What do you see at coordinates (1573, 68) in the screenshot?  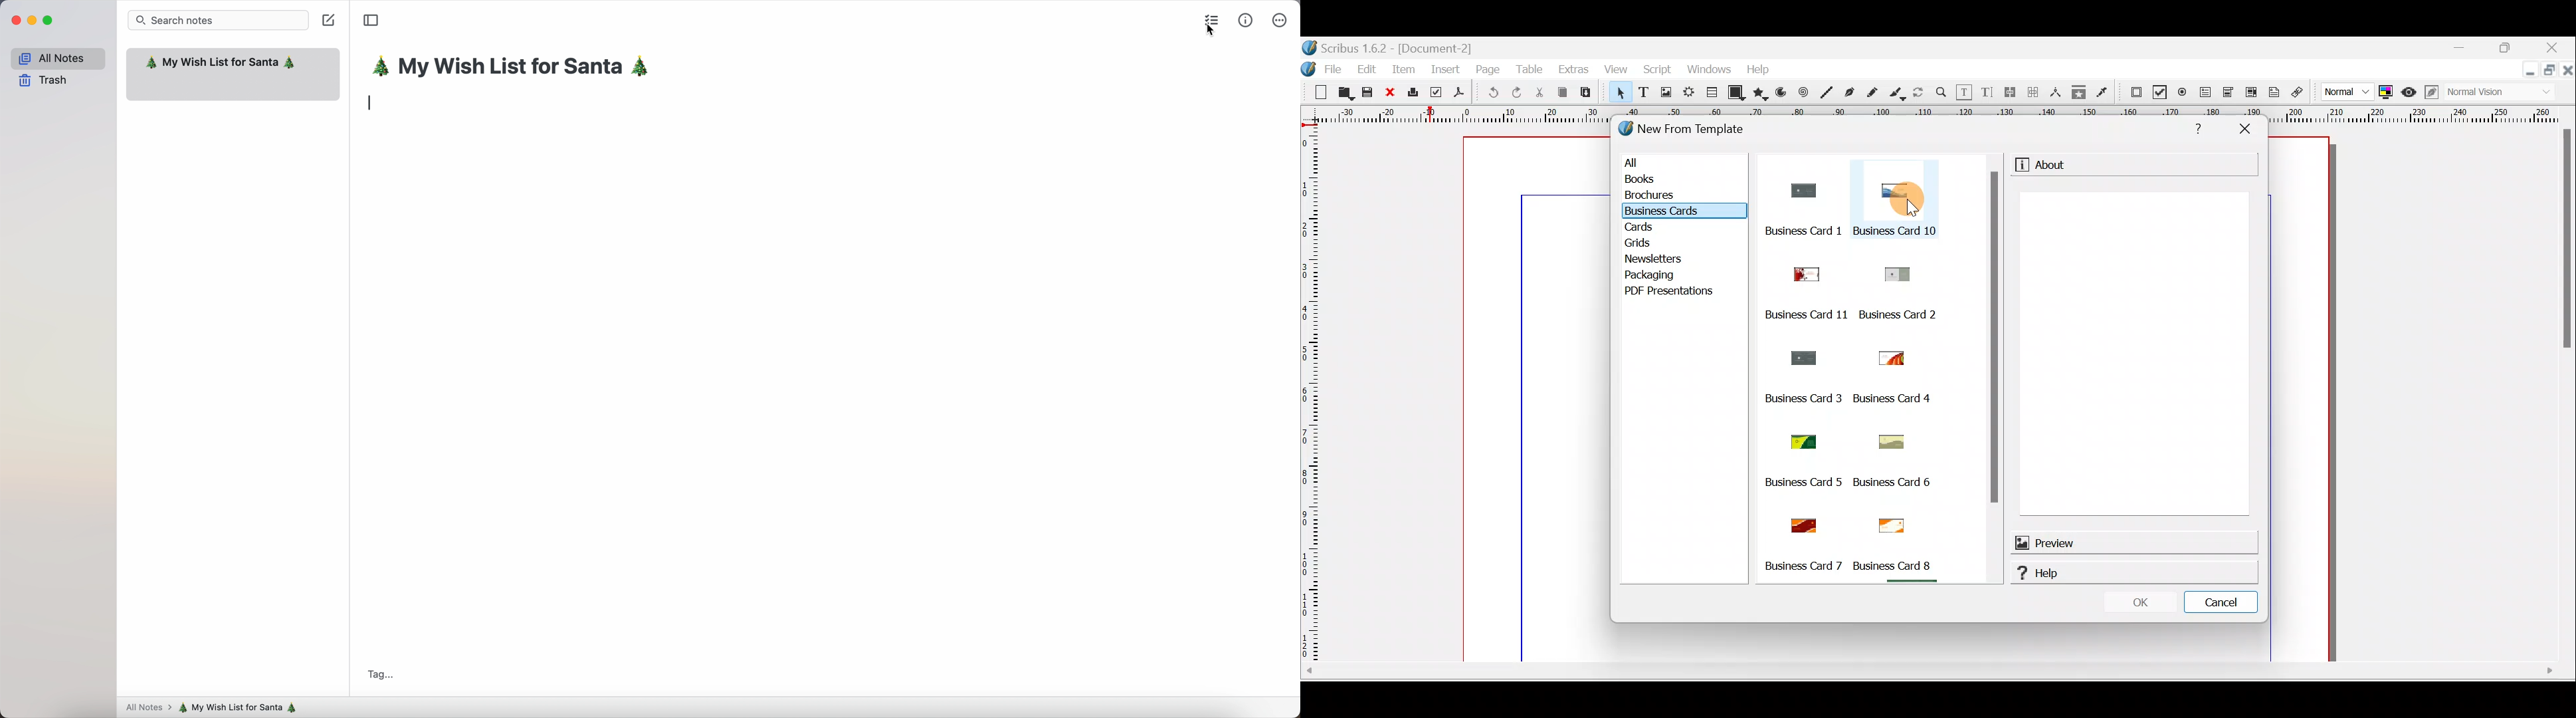 I see `Extras` at bounding box center [1573, 68].